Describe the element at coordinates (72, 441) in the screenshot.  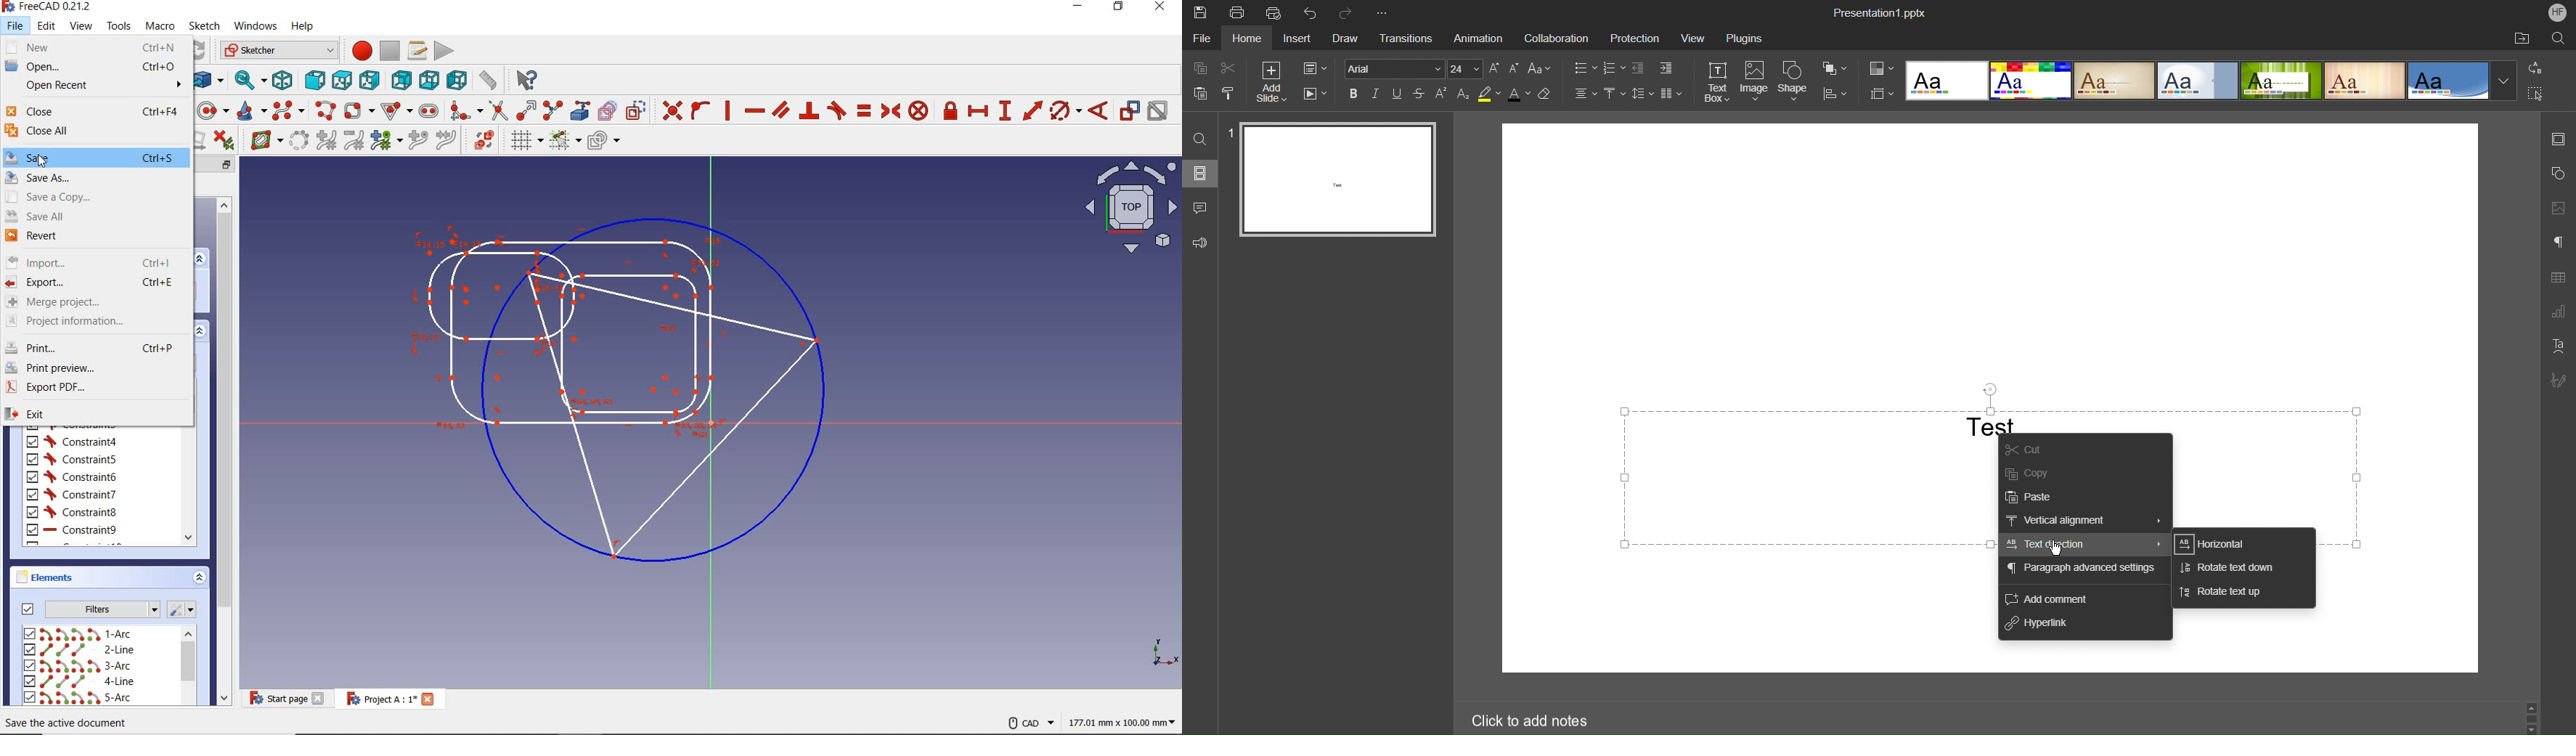
I see `constraint4` at that location.